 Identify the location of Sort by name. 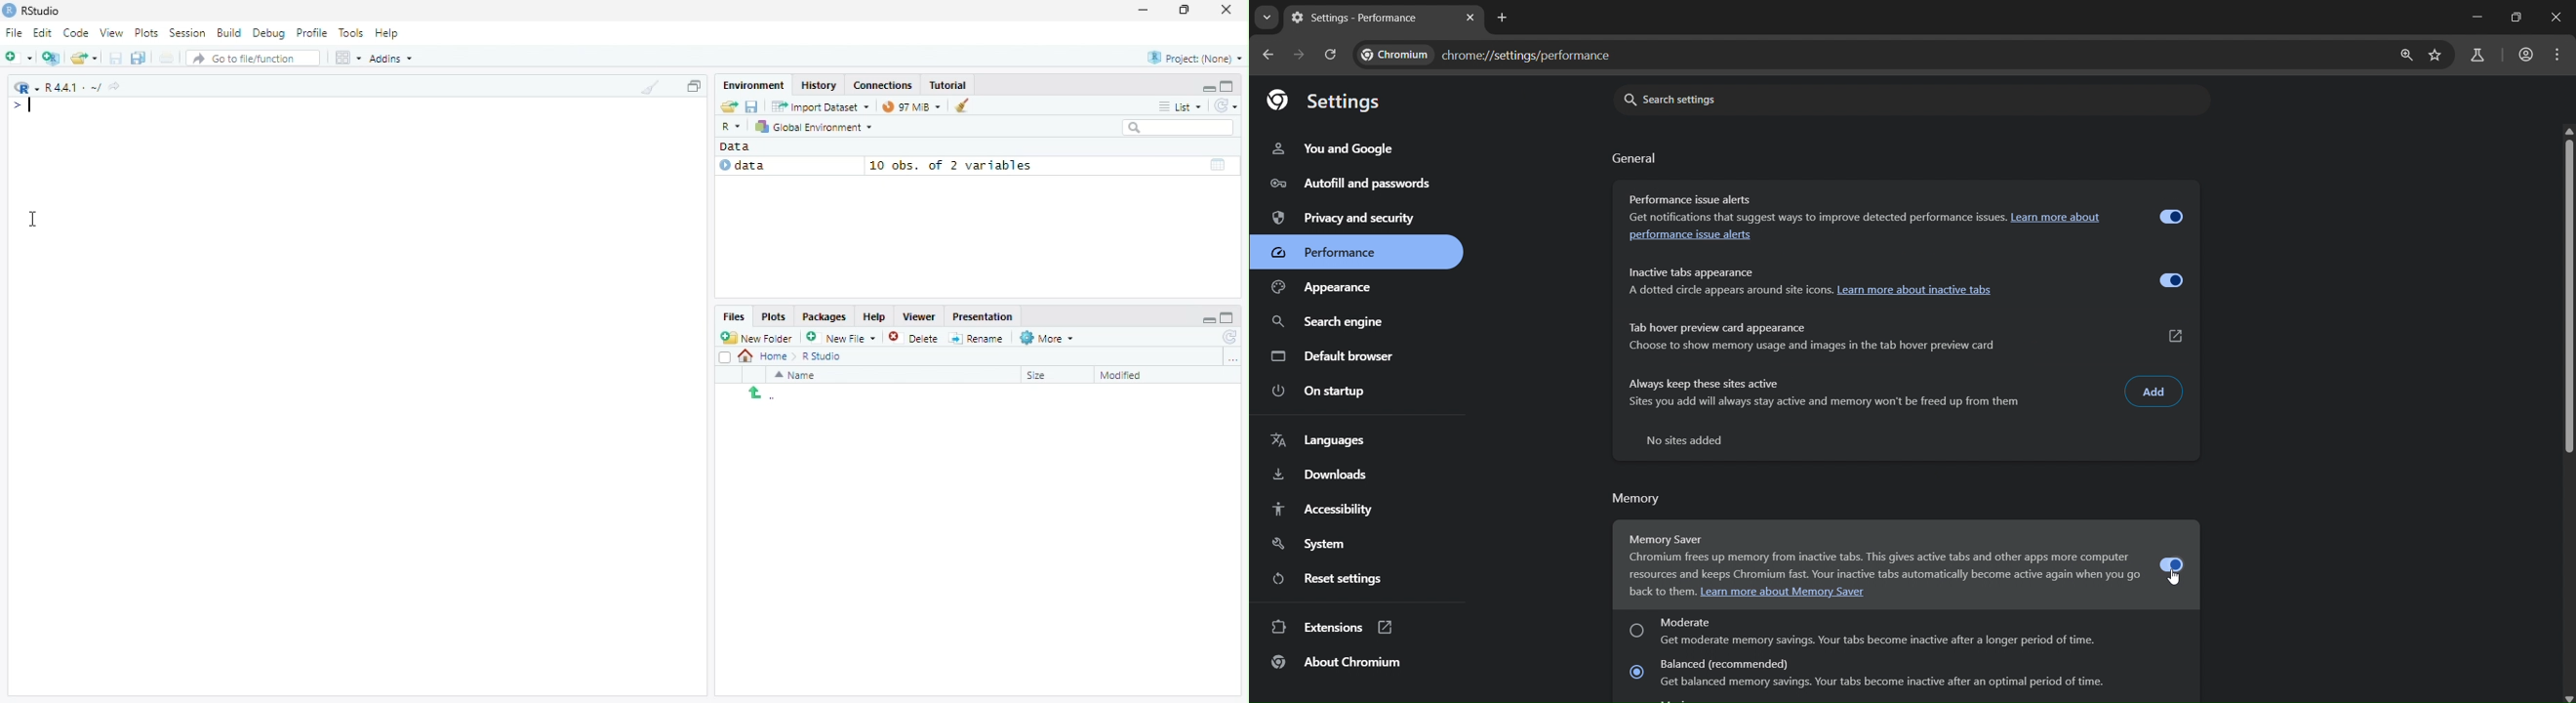
(801, 375).